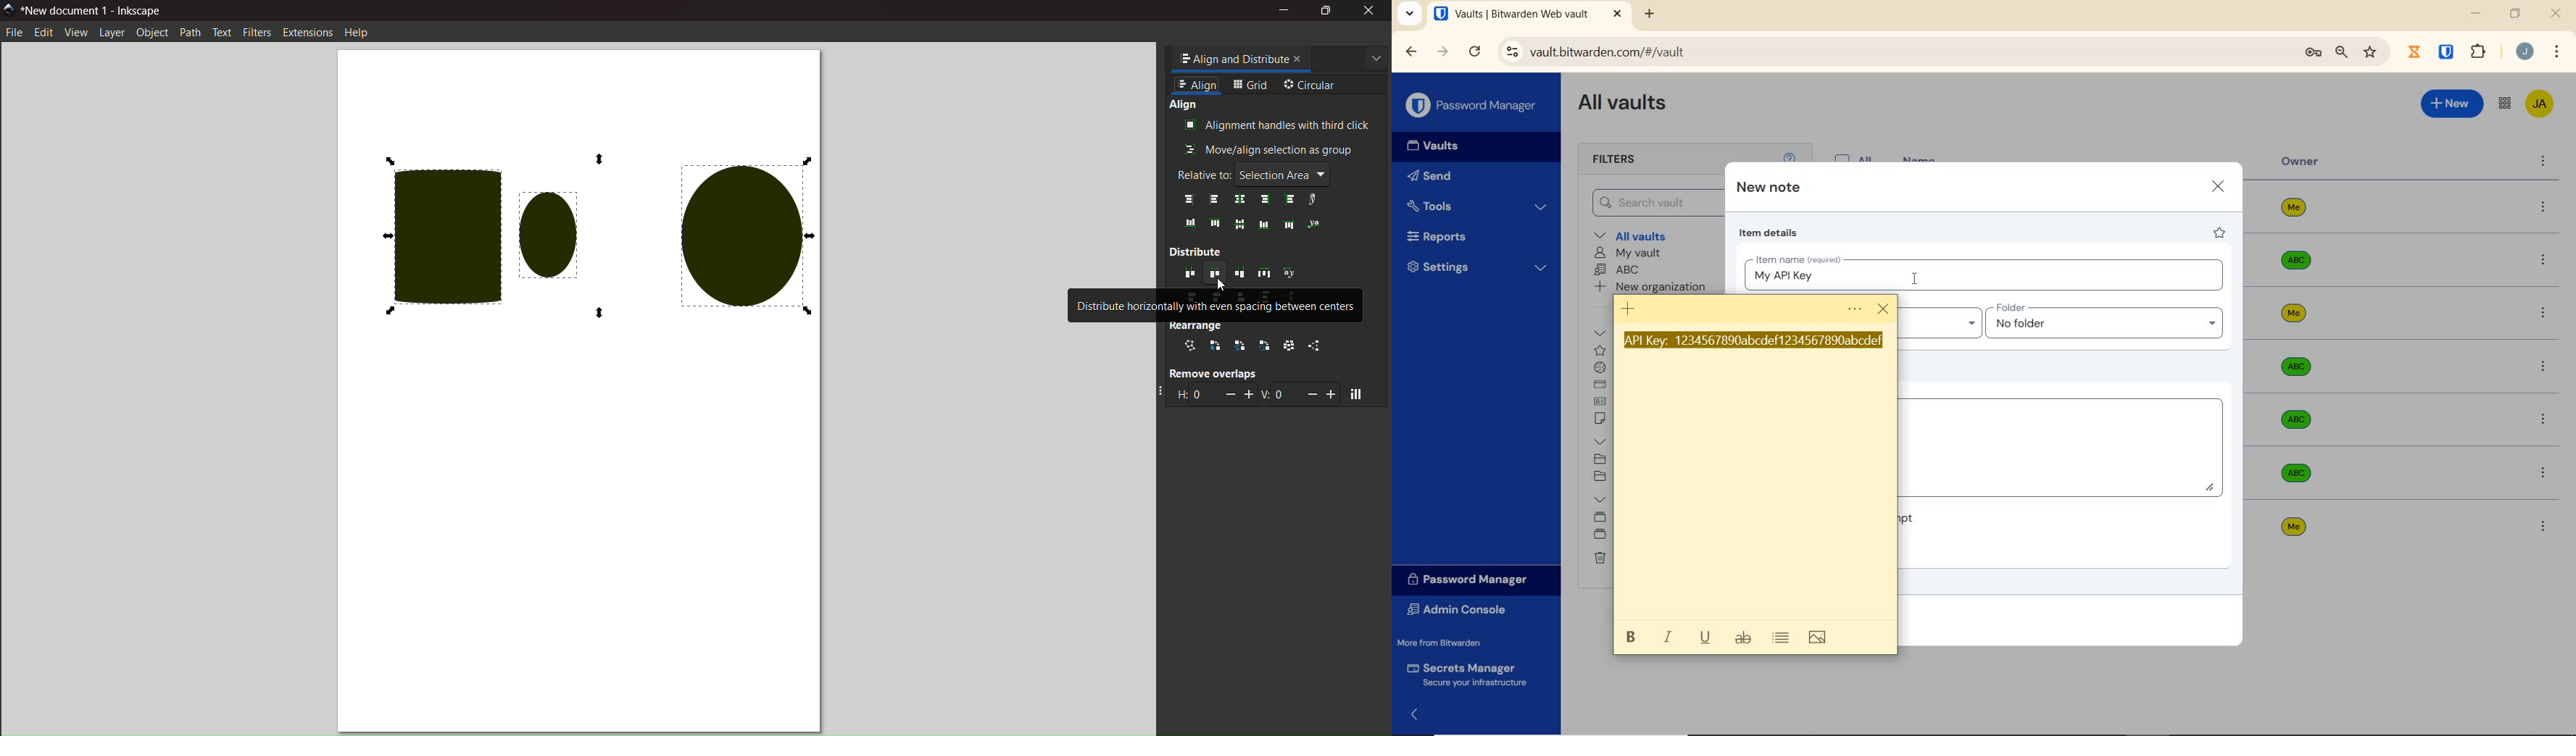 The image size is (2576, 756). Describe the element at coordinates (1289, 225) in the screenshot. I see `align top` at that location.